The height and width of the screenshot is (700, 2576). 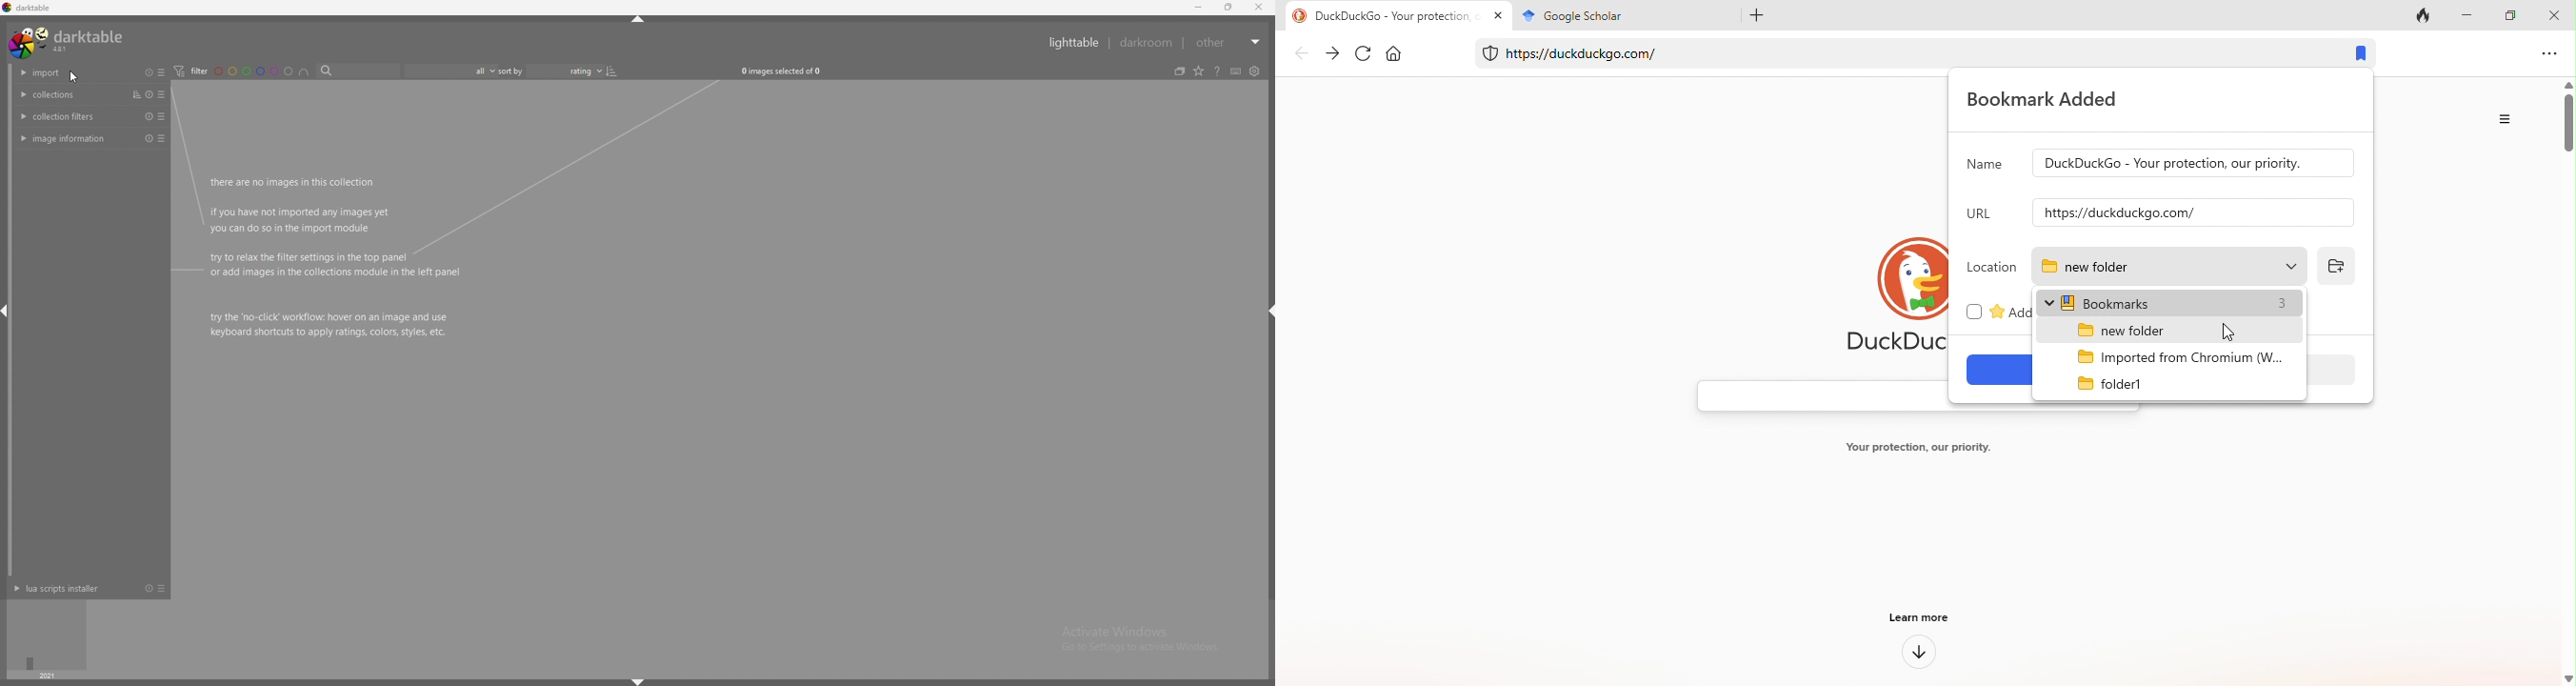 What do you see at coordinates (161, 72) in the screenshot?
I see `presets` at bounding box center [161, 72].